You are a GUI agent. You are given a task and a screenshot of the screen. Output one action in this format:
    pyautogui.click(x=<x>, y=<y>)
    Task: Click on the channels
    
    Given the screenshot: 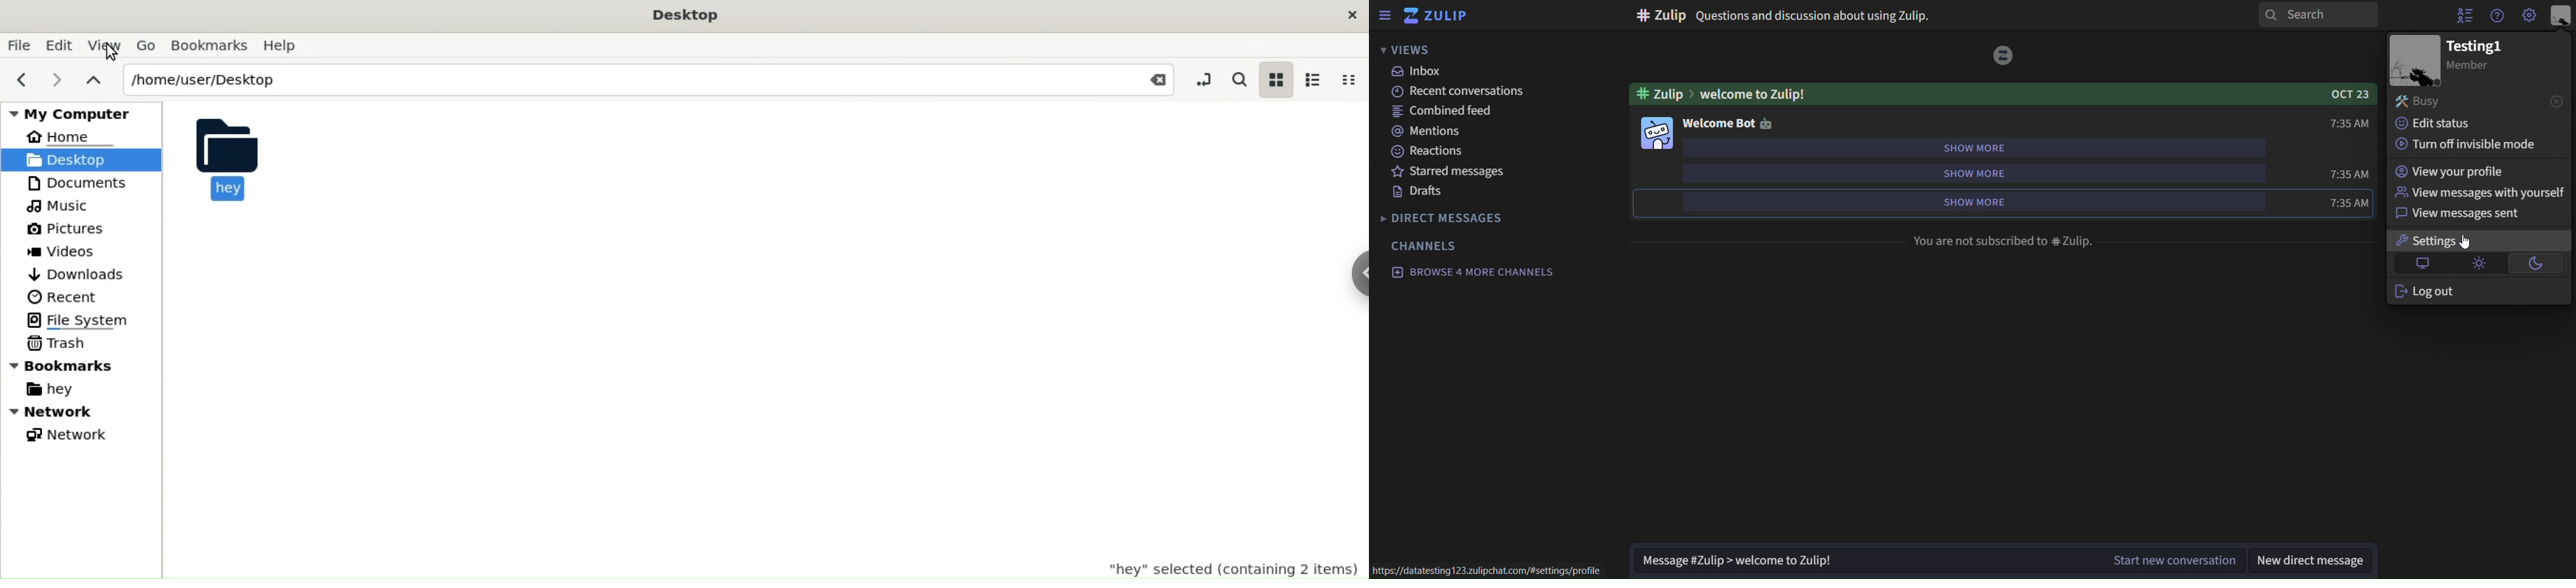 What is the action you would take?
    pyautogui.click(x=1427, y=246)
    